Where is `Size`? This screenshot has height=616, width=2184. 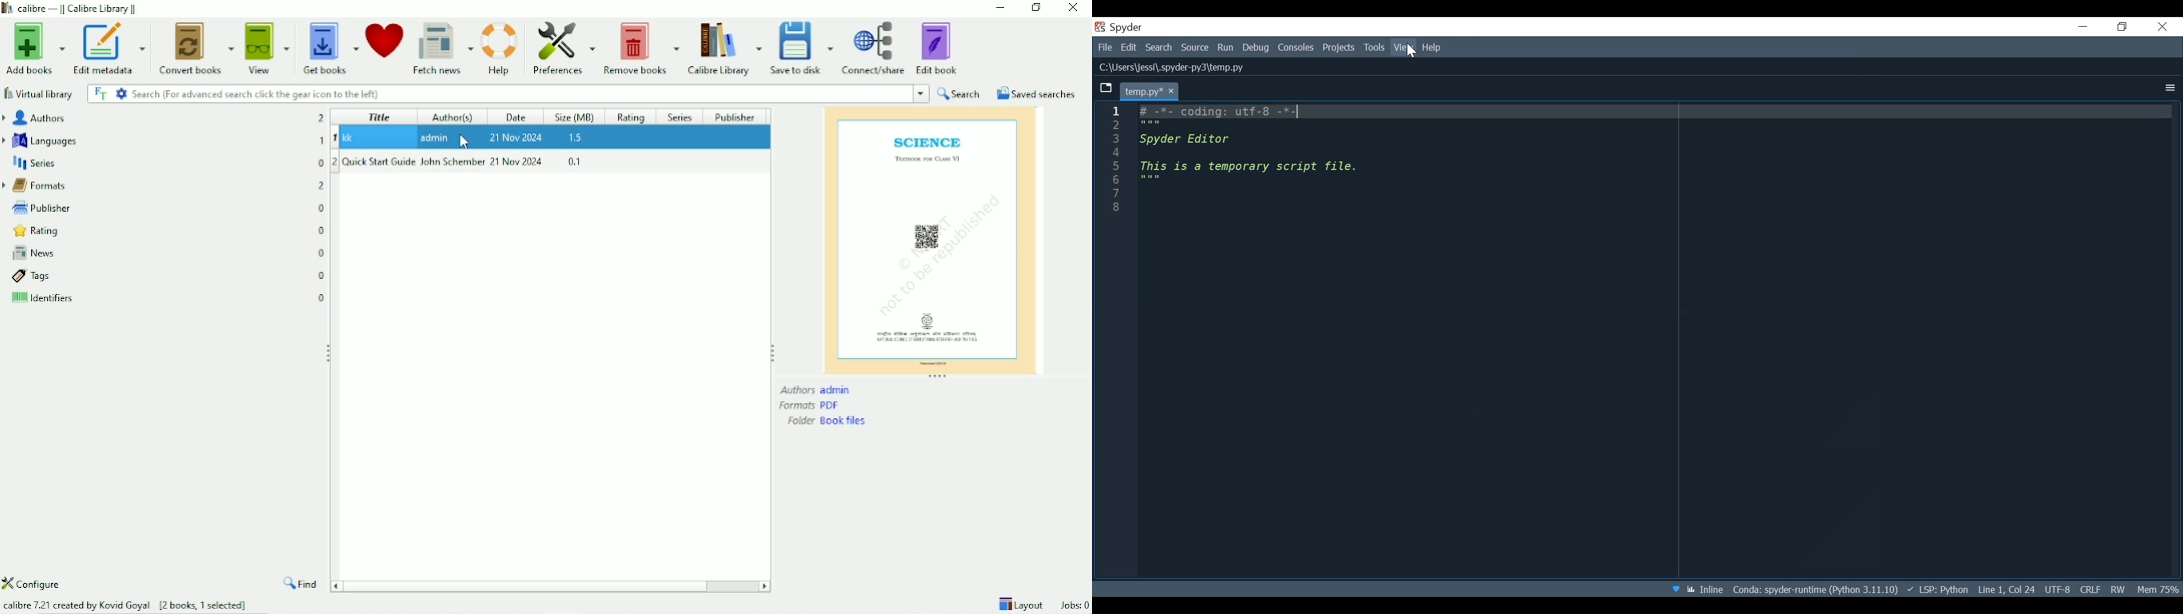
Size is located at coordinates (575, 116).